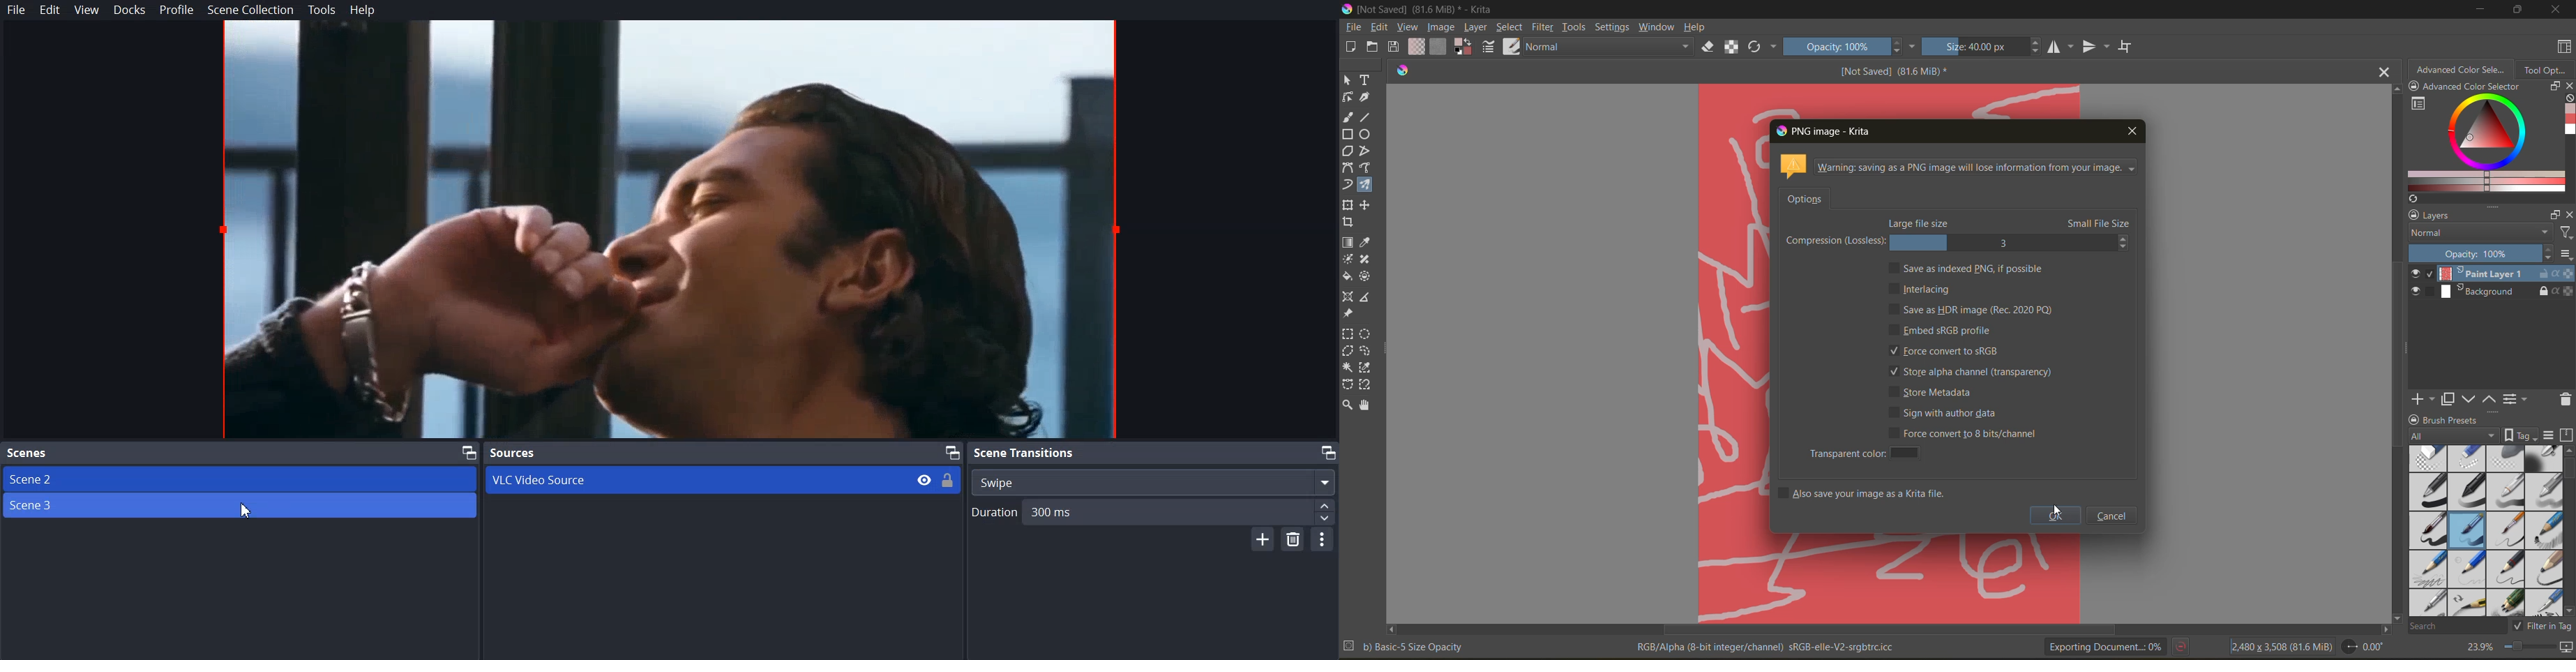  I want to click on view, so click(1408, 27).